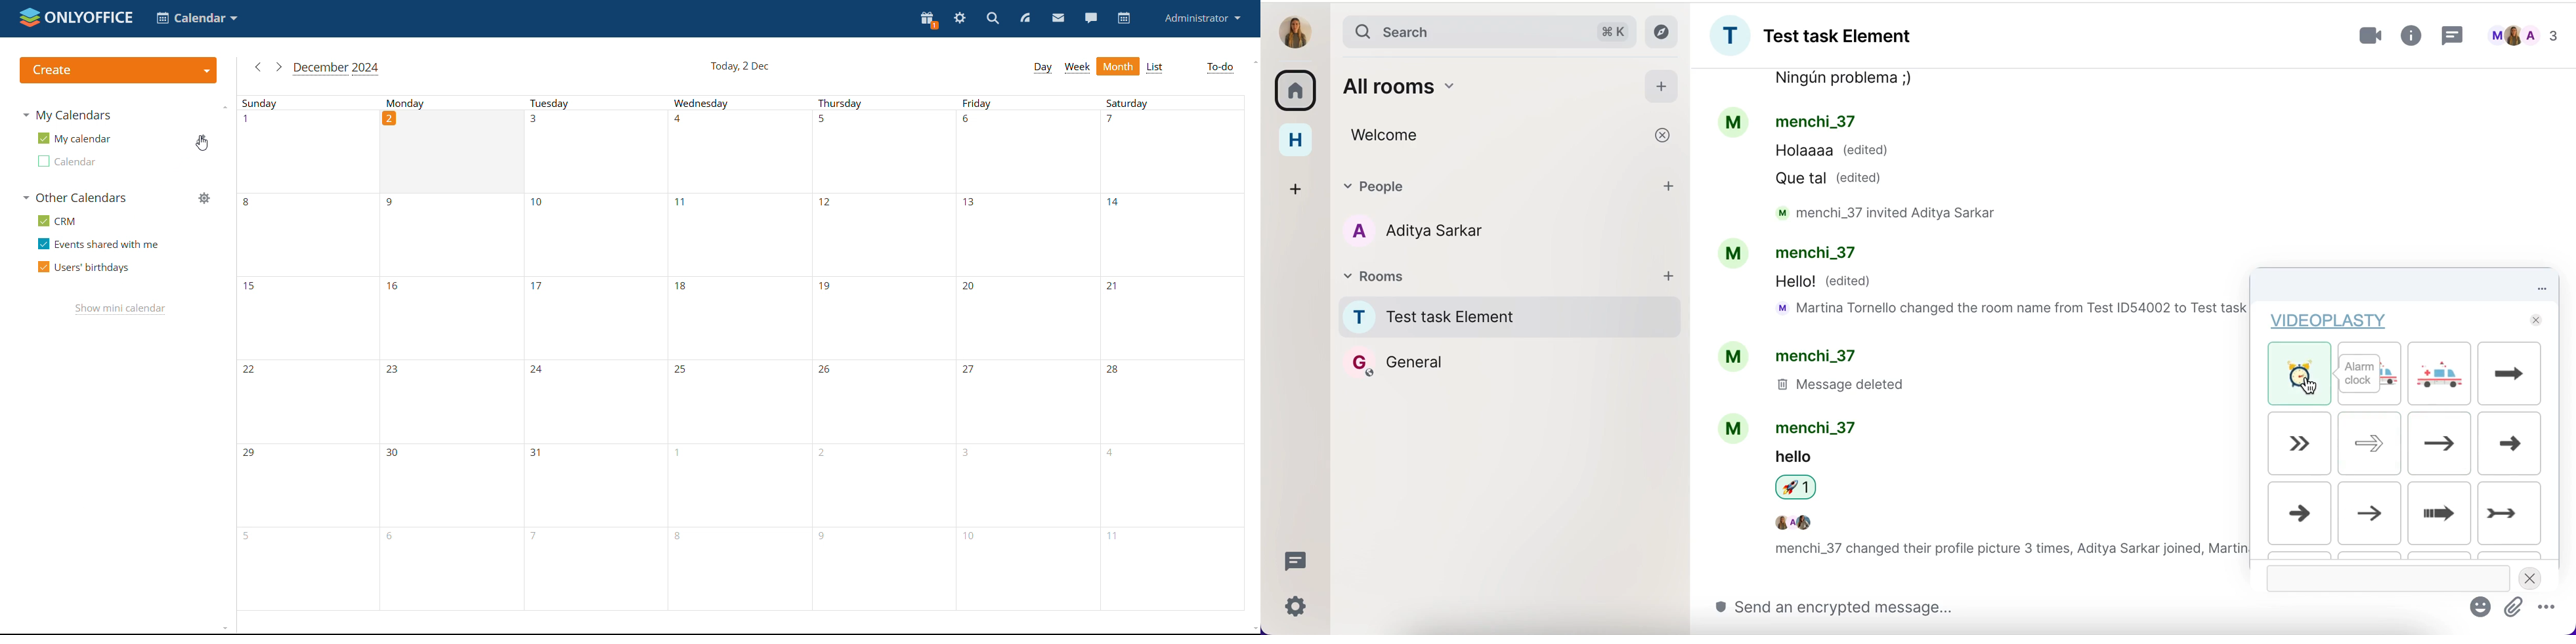 This screenshot has height=644, width=2576. Describe the element at coordinates (1203, 18) in the screenshot. I see `administrator` at that location.